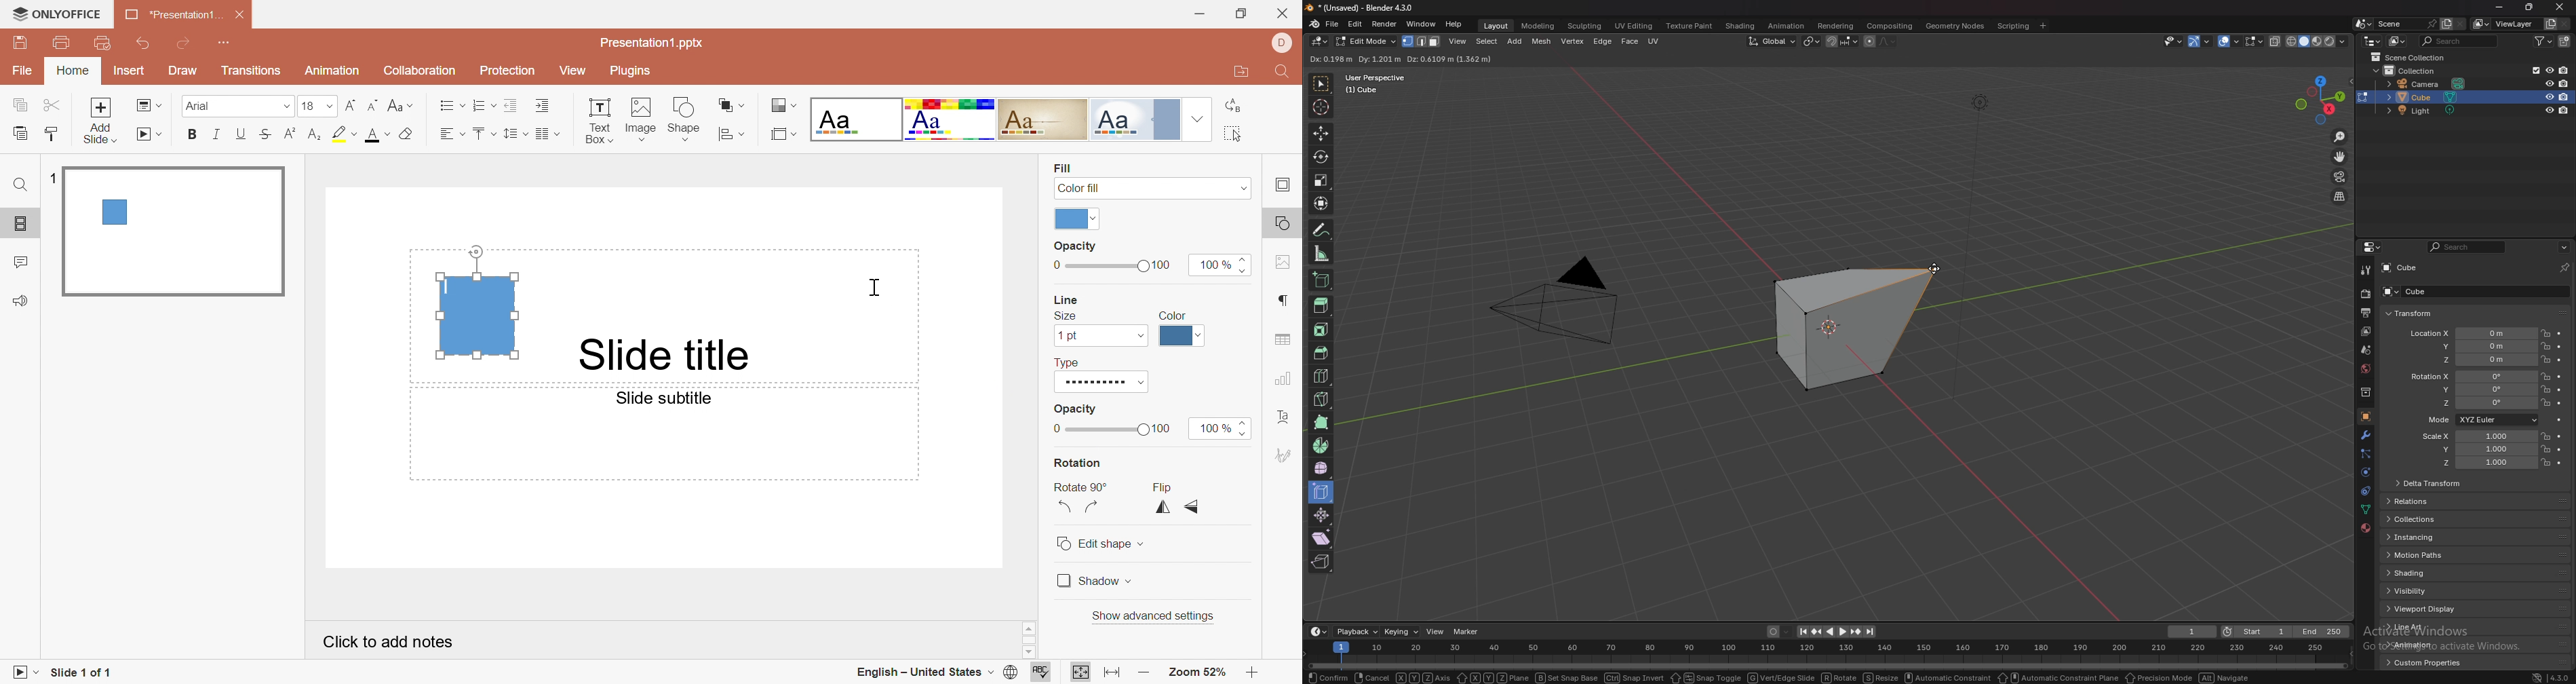 This screenshot has height=700, width=2576. Describe the element at coordinates (1042, 672) in the screenshot. I see `Check spelling` at that location.